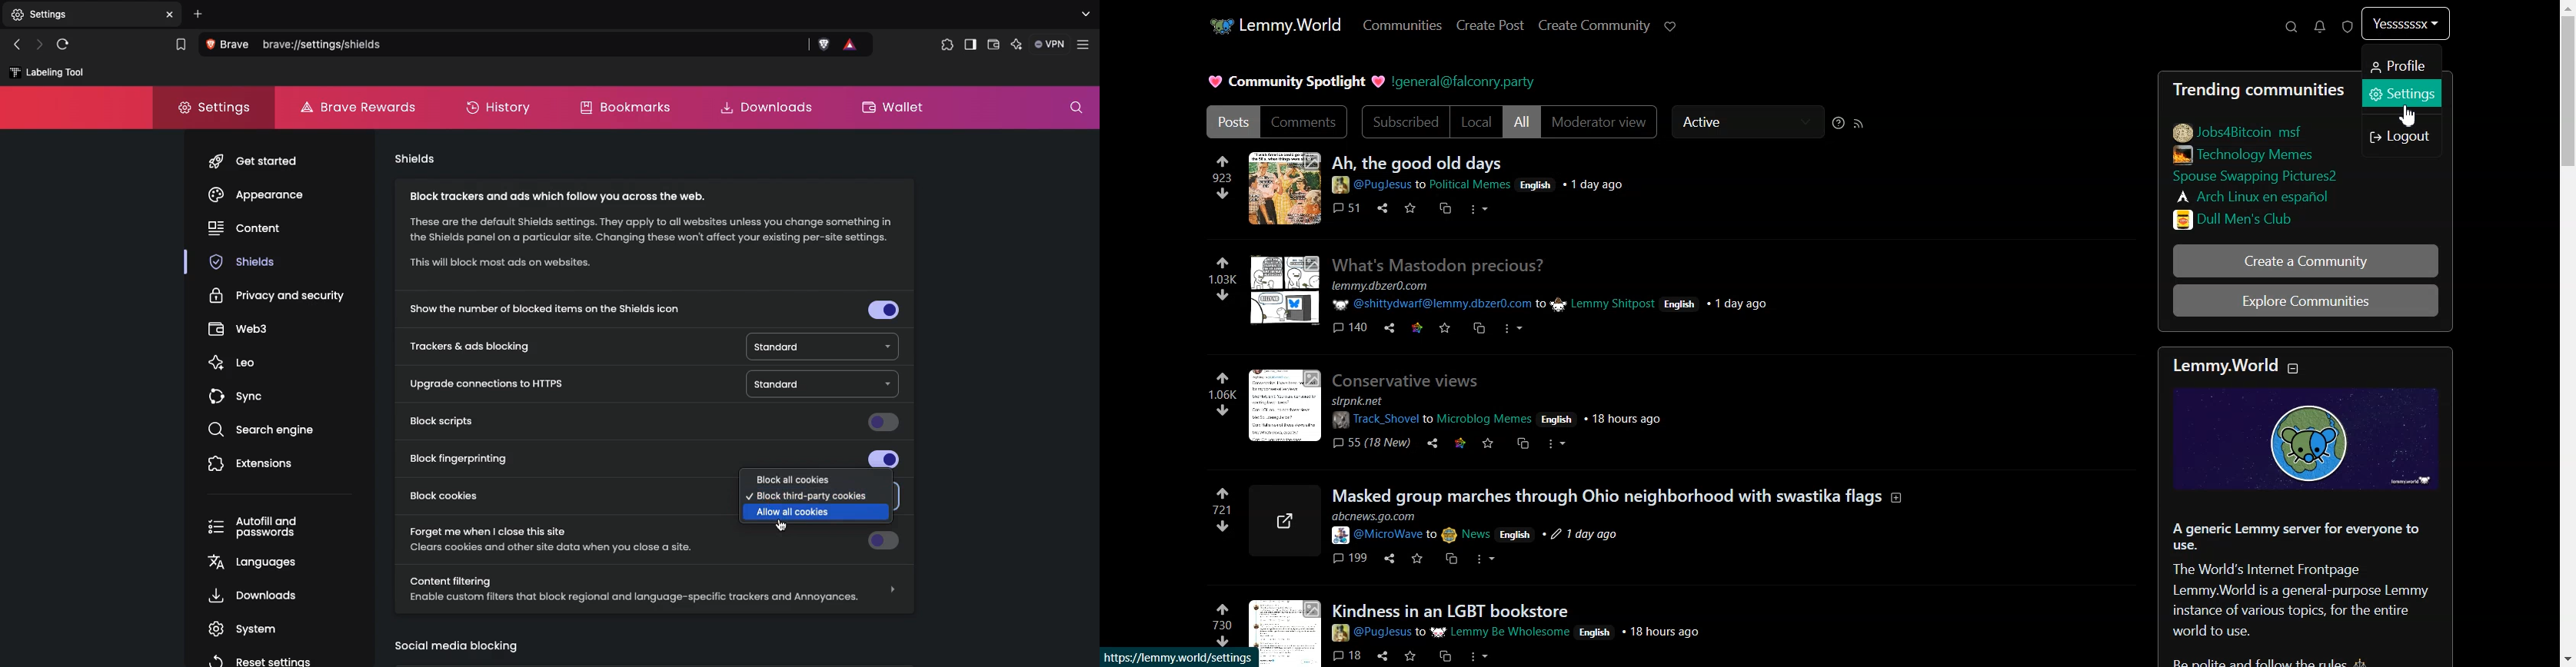 The image size is (2576, 672). I want to click on Add new tab, so click(197, 13).